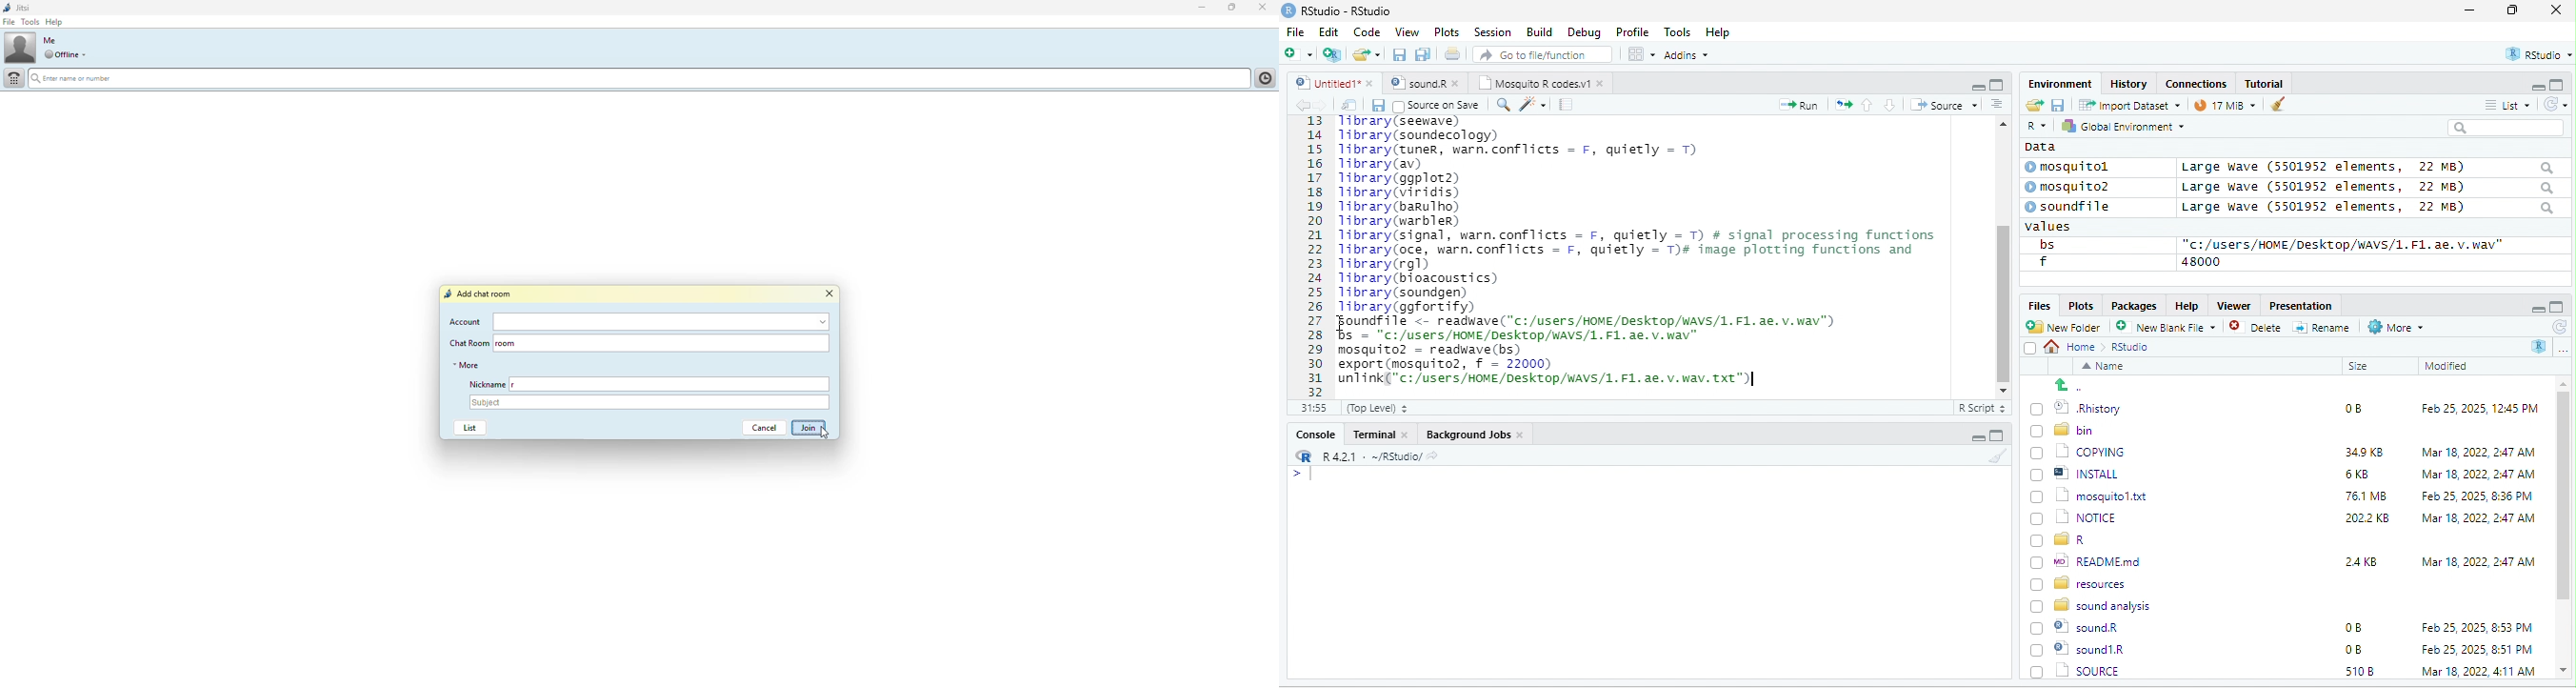 This screenshot has height=700, width=2576. Describe the element at coordinates (1977, 86) in the screenshot. I see `minimize` at that location.